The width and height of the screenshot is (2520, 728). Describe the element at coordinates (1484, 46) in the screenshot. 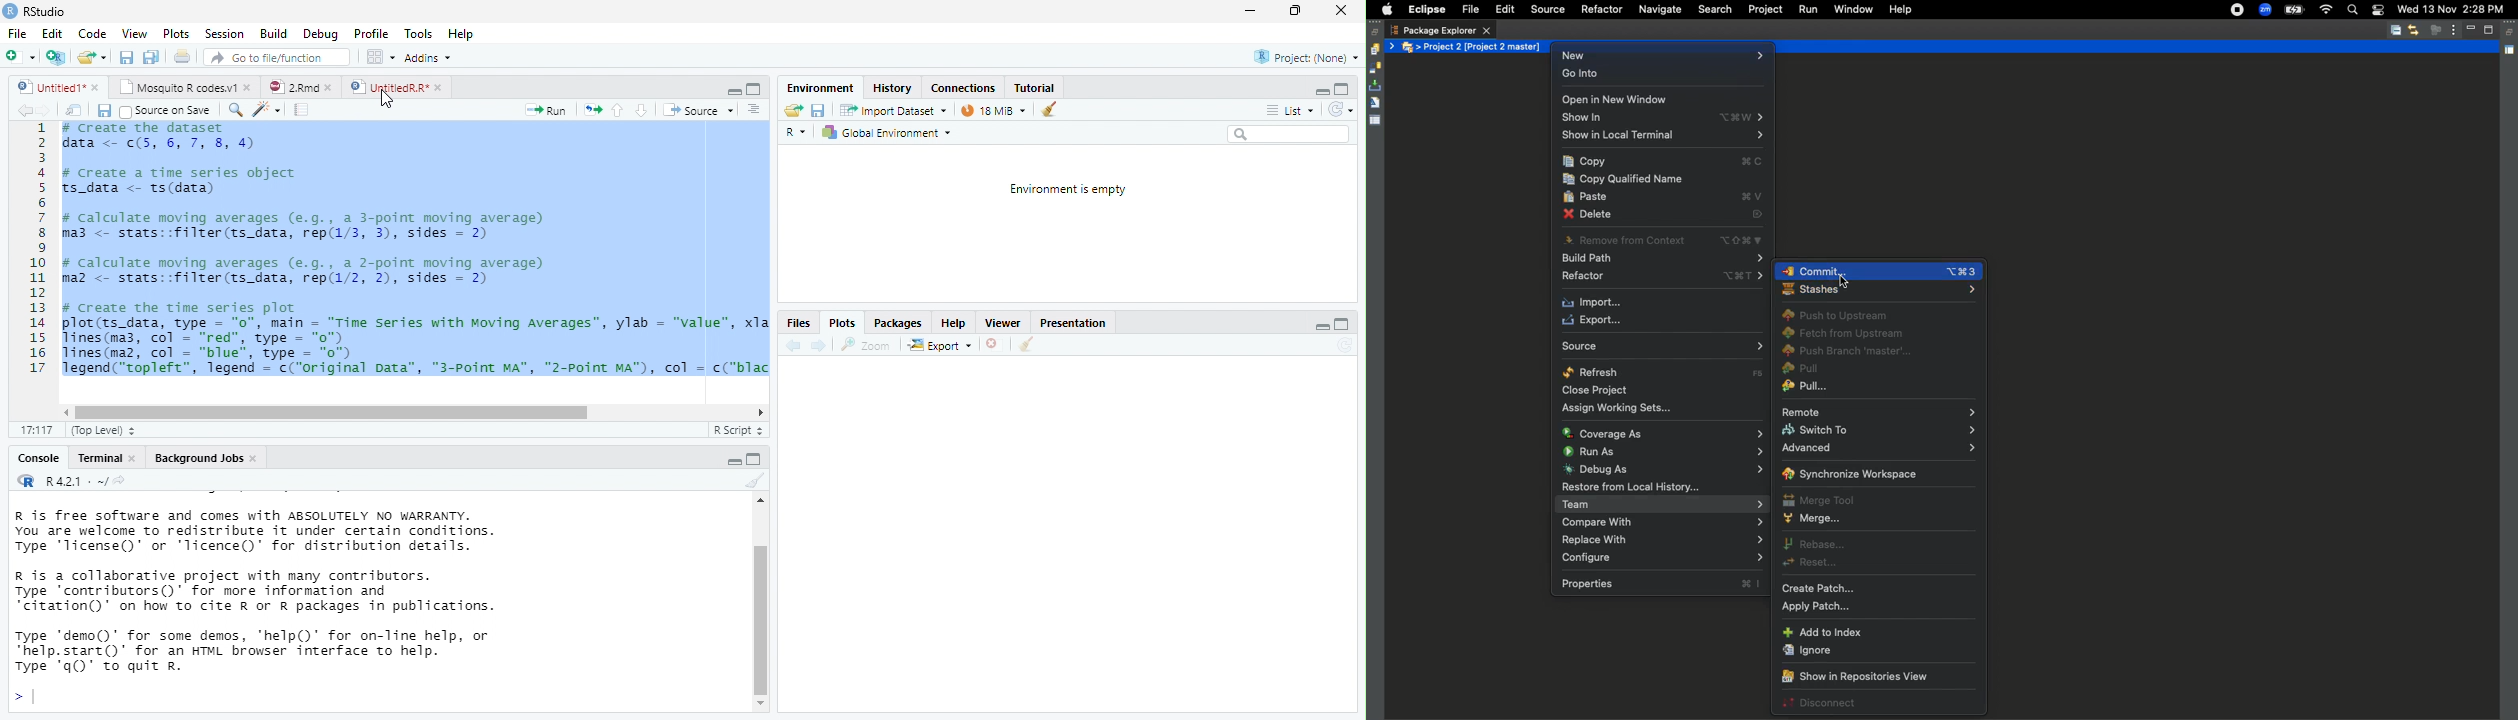

I see `Project [Project 2 Master]` at that location.